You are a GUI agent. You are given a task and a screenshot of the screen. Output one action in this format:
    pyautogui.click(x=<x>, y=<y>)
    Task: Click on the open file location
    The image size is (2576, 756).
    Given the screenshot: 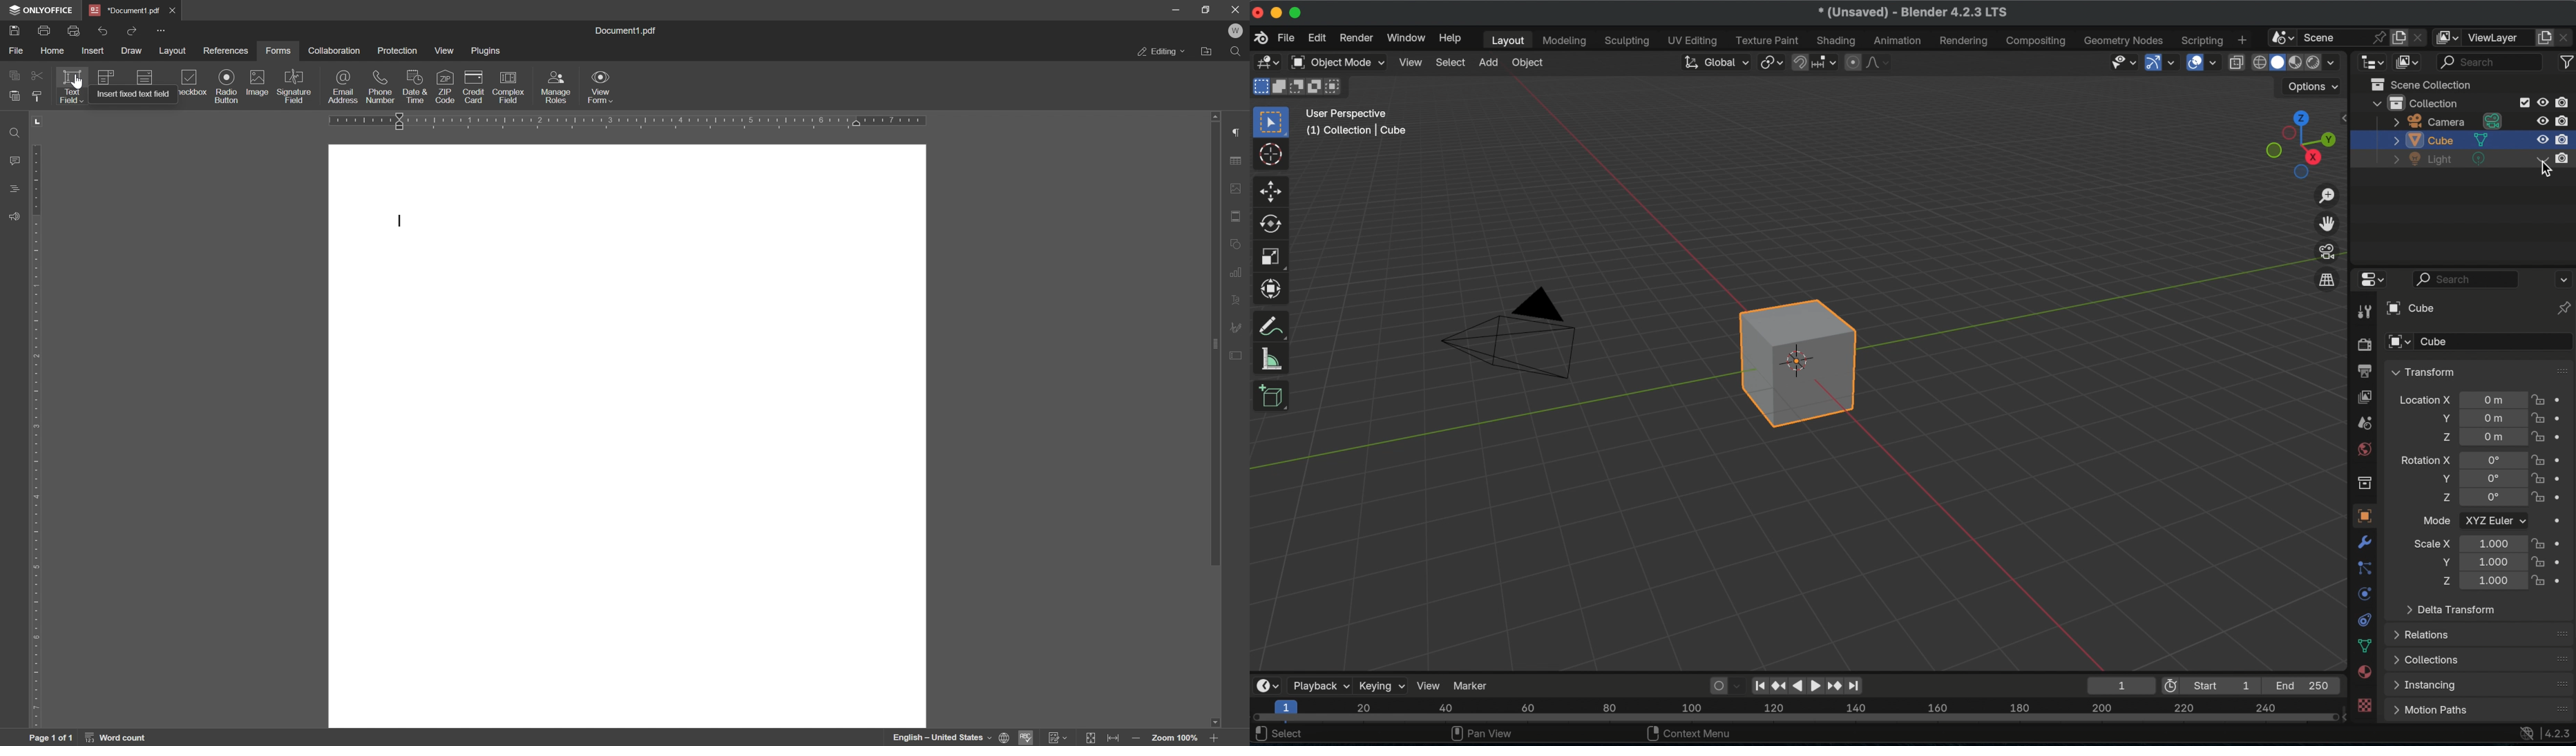 What is the action you would take?
    pyautogui.click(x=1206, y=52)
    